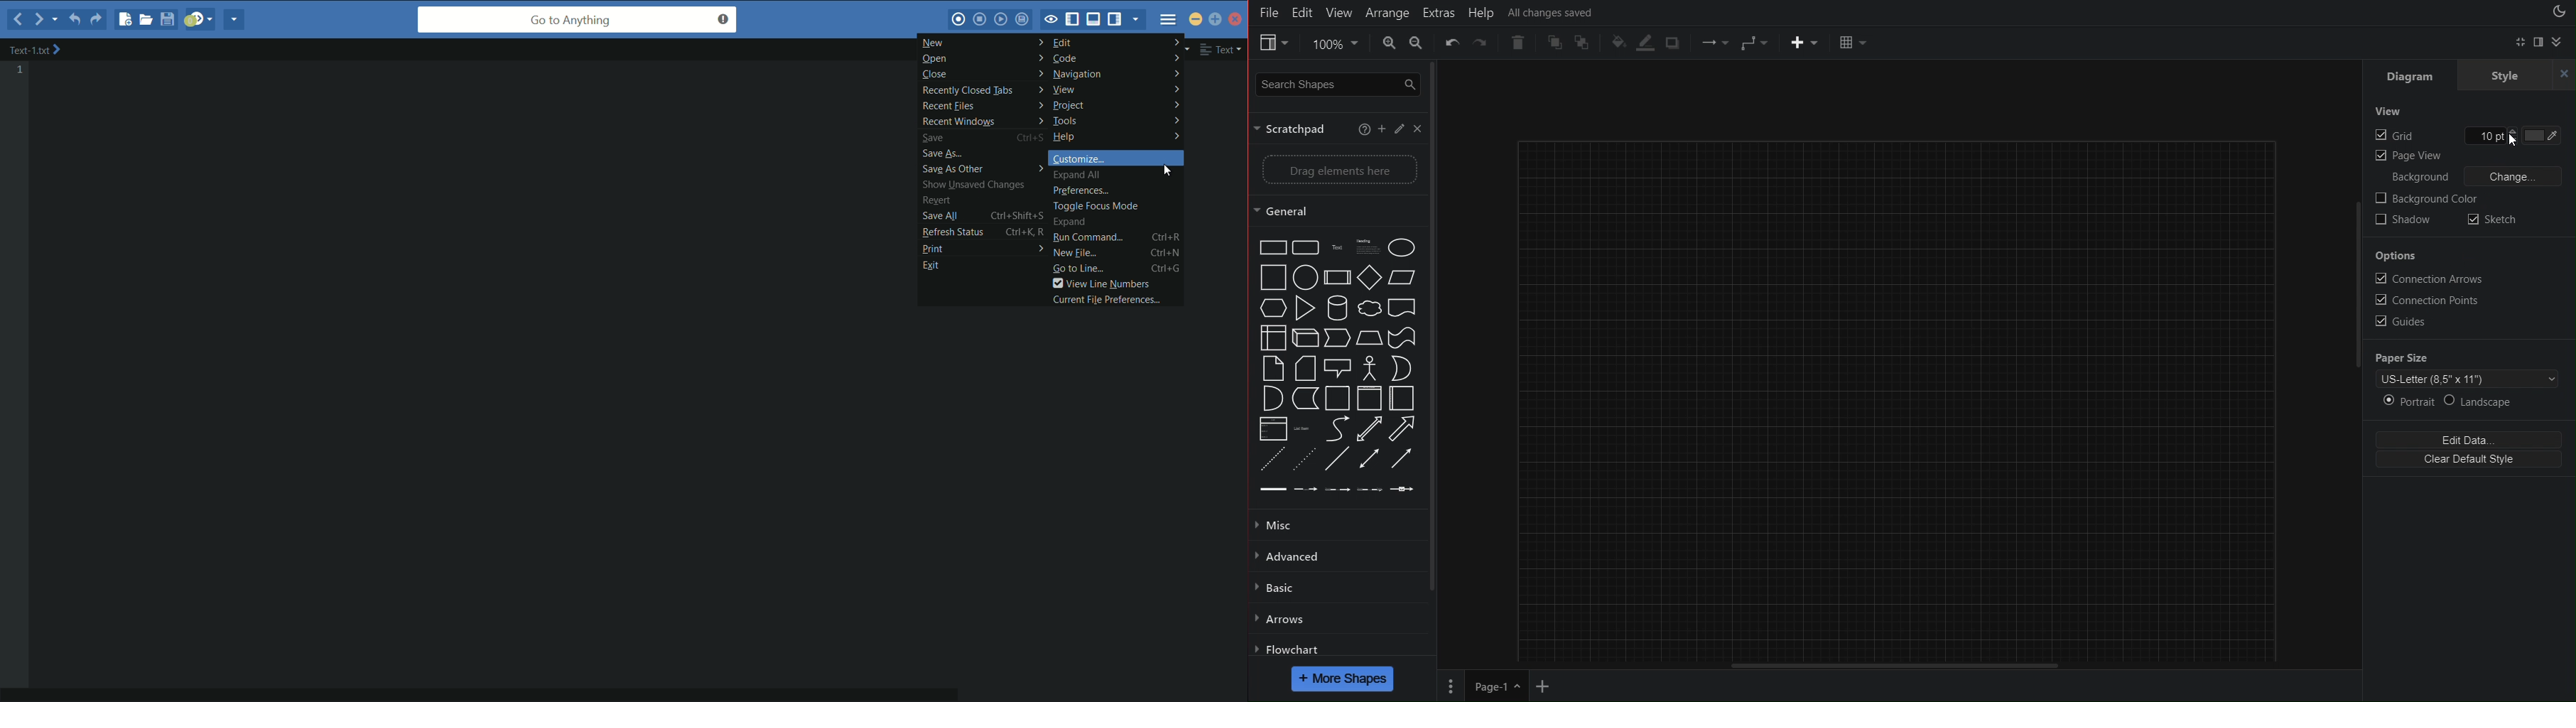 Image resolution: width=2576 pixels, height=728 pixels. What do you see at coordinates (981, 21) in the screenshot?
I see `stop macros` at bounding box center [981, 21].